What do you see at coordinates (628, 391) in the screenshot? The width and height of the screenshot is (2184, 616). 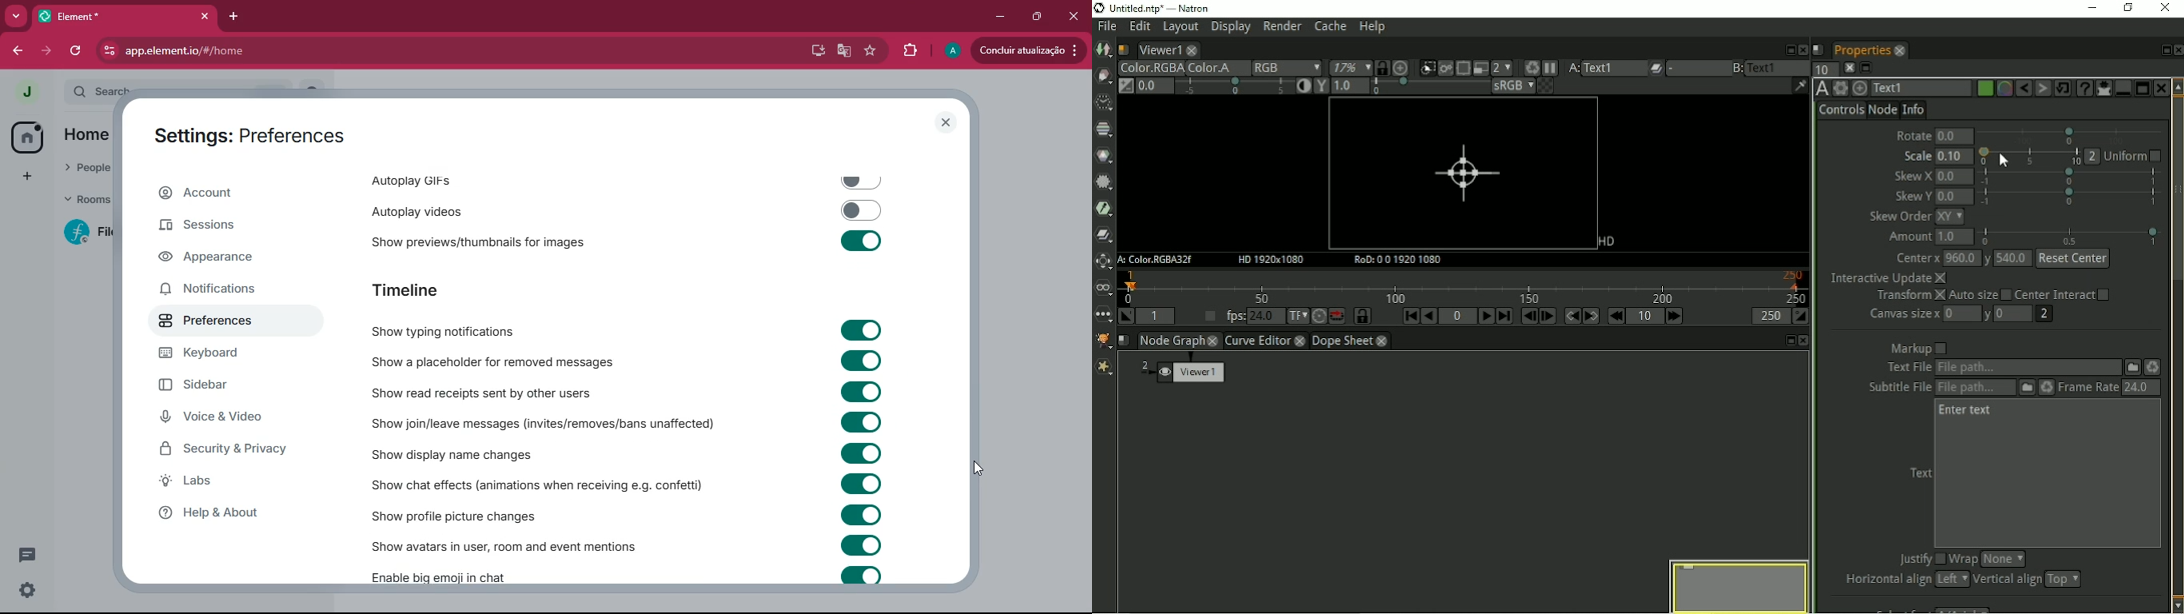 I see `Show read receipts sent by other users` at bounding box center [628, 391].